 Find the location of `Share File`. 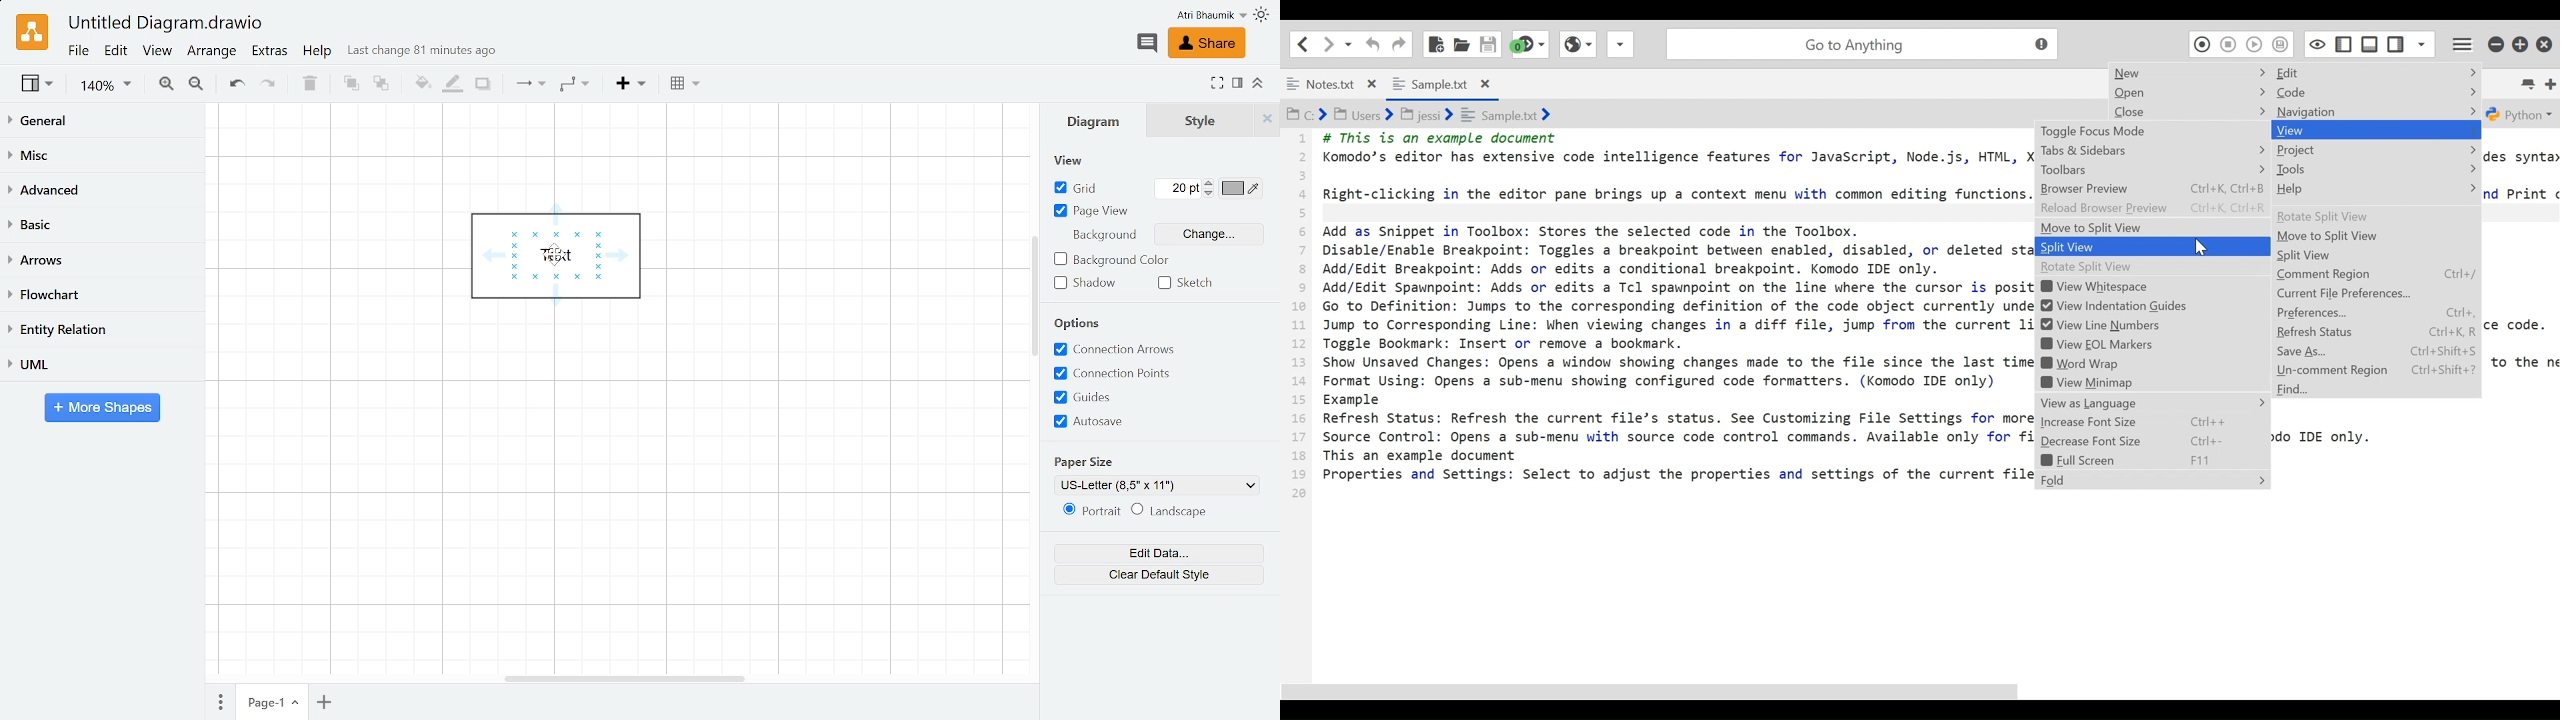

Share File is located at coordinates (1619, 44).